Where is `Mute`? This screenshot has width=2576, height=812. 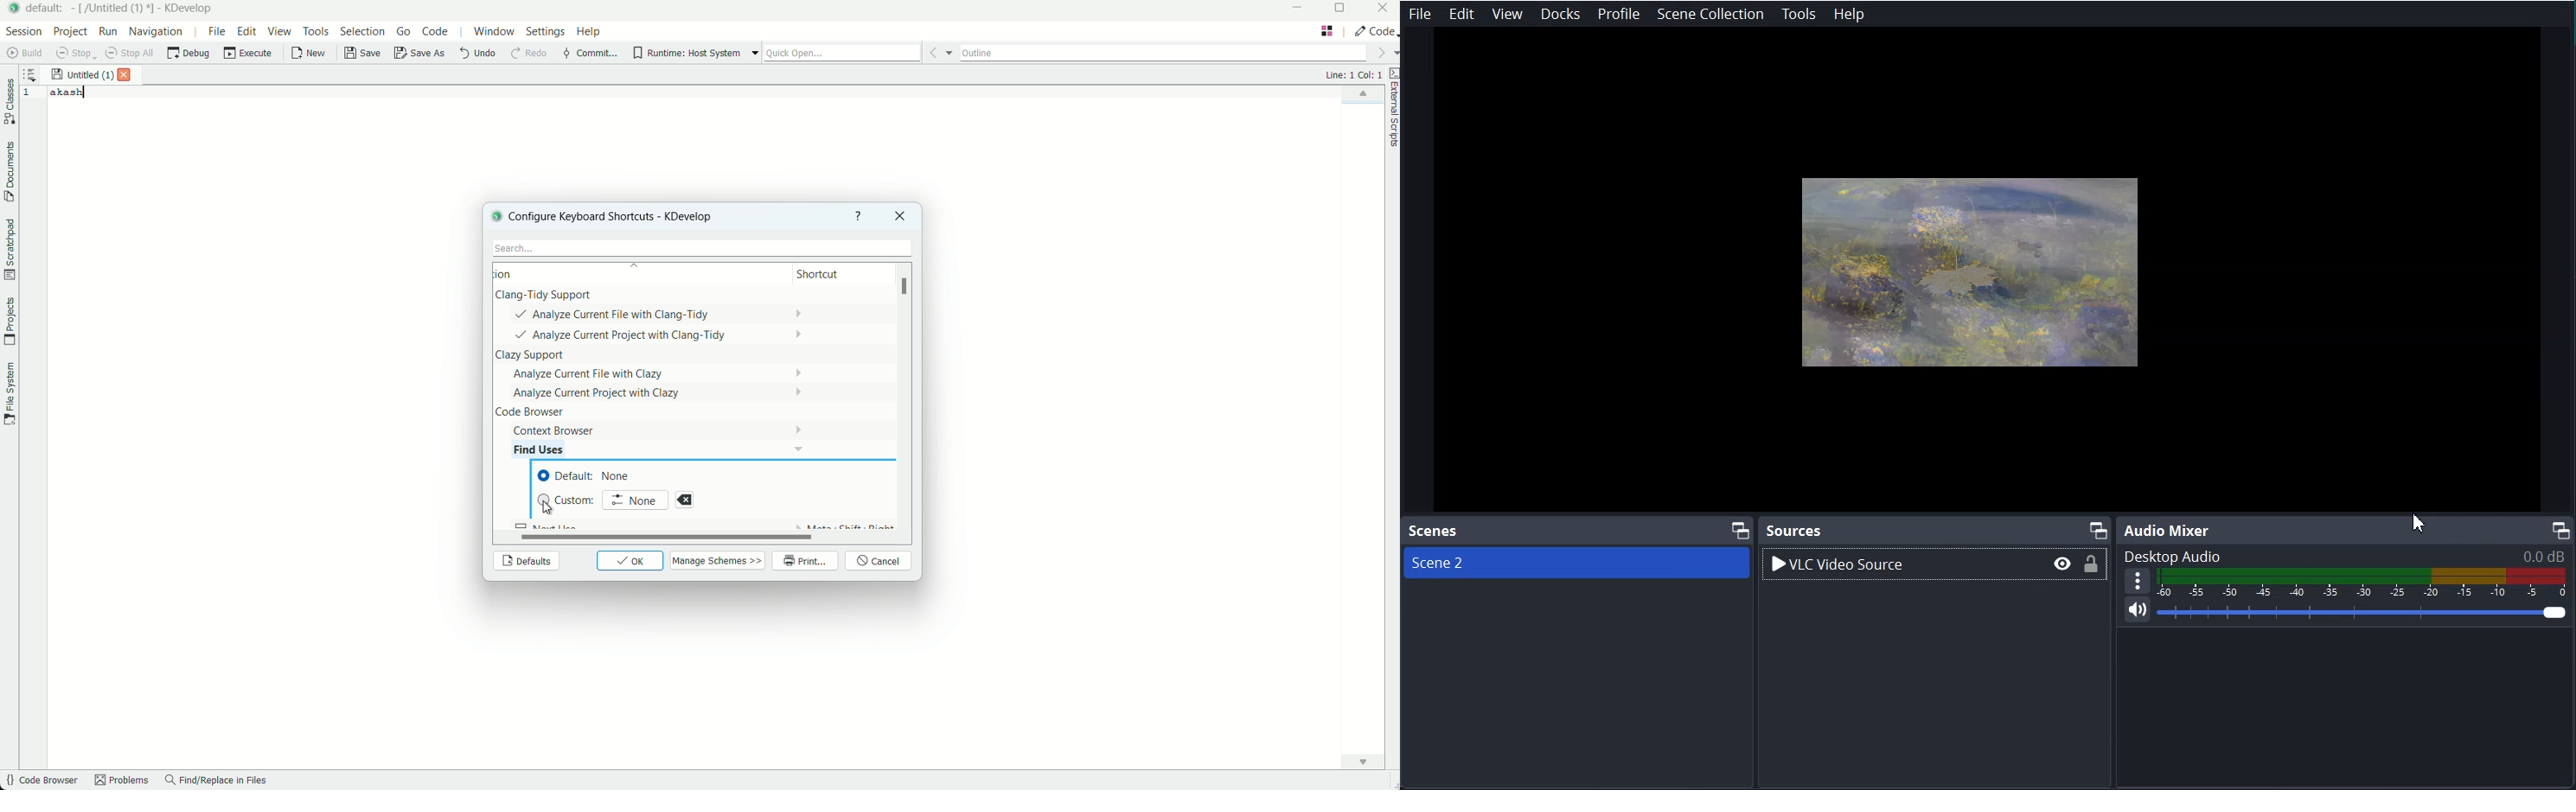 Mute is located at coordinates (2138, 615).